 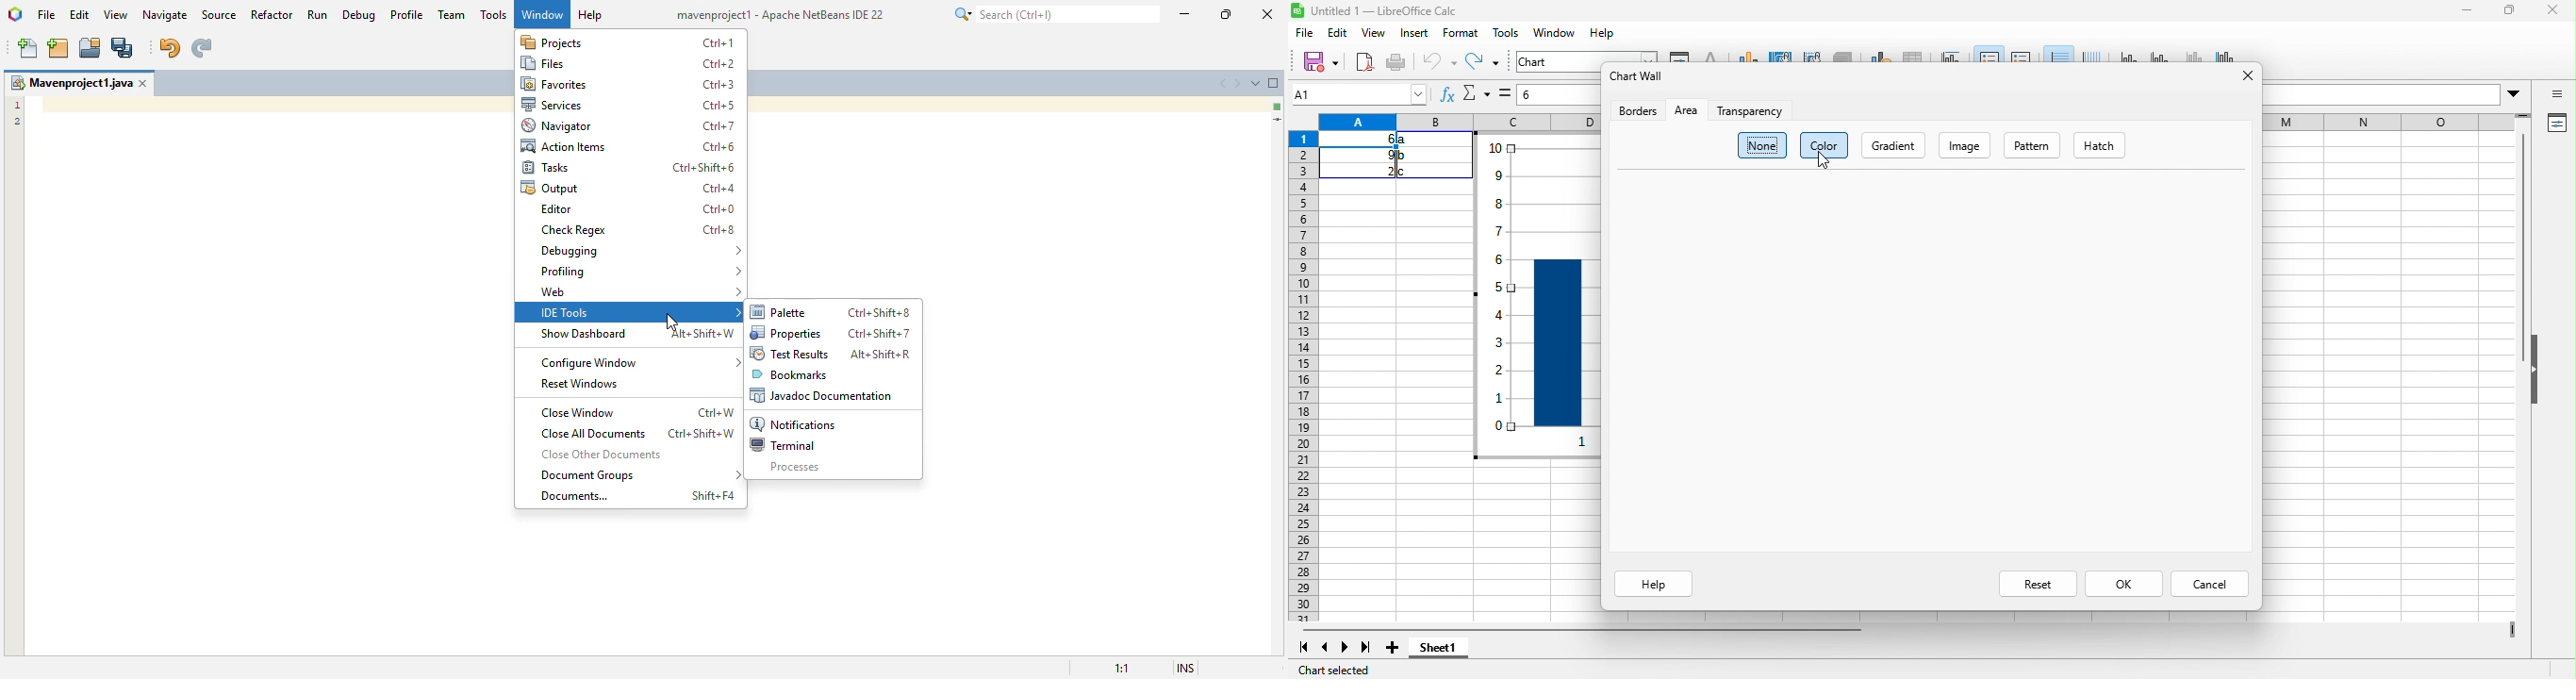 What do you see at coordinates (1458, 653) in the screenshot?
I see `sheet1` at bounding box center [1458, 653].